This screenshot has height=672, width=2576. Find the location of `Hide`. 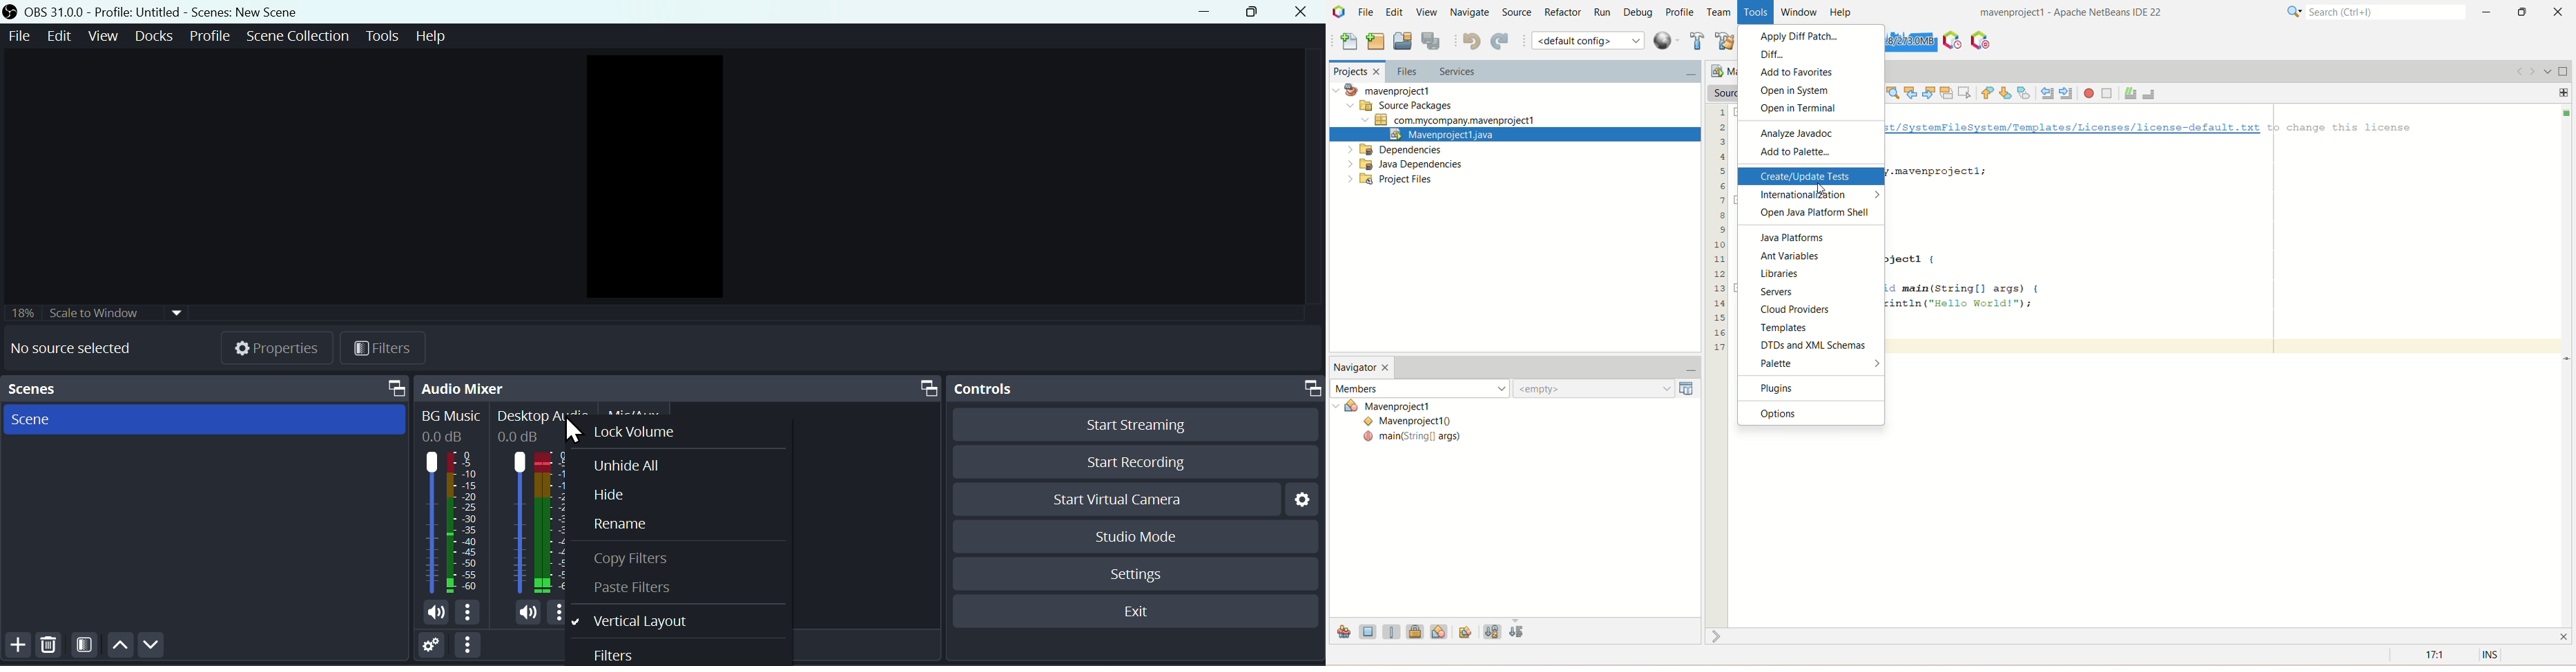

Hide is located at coordinates (607, 497).